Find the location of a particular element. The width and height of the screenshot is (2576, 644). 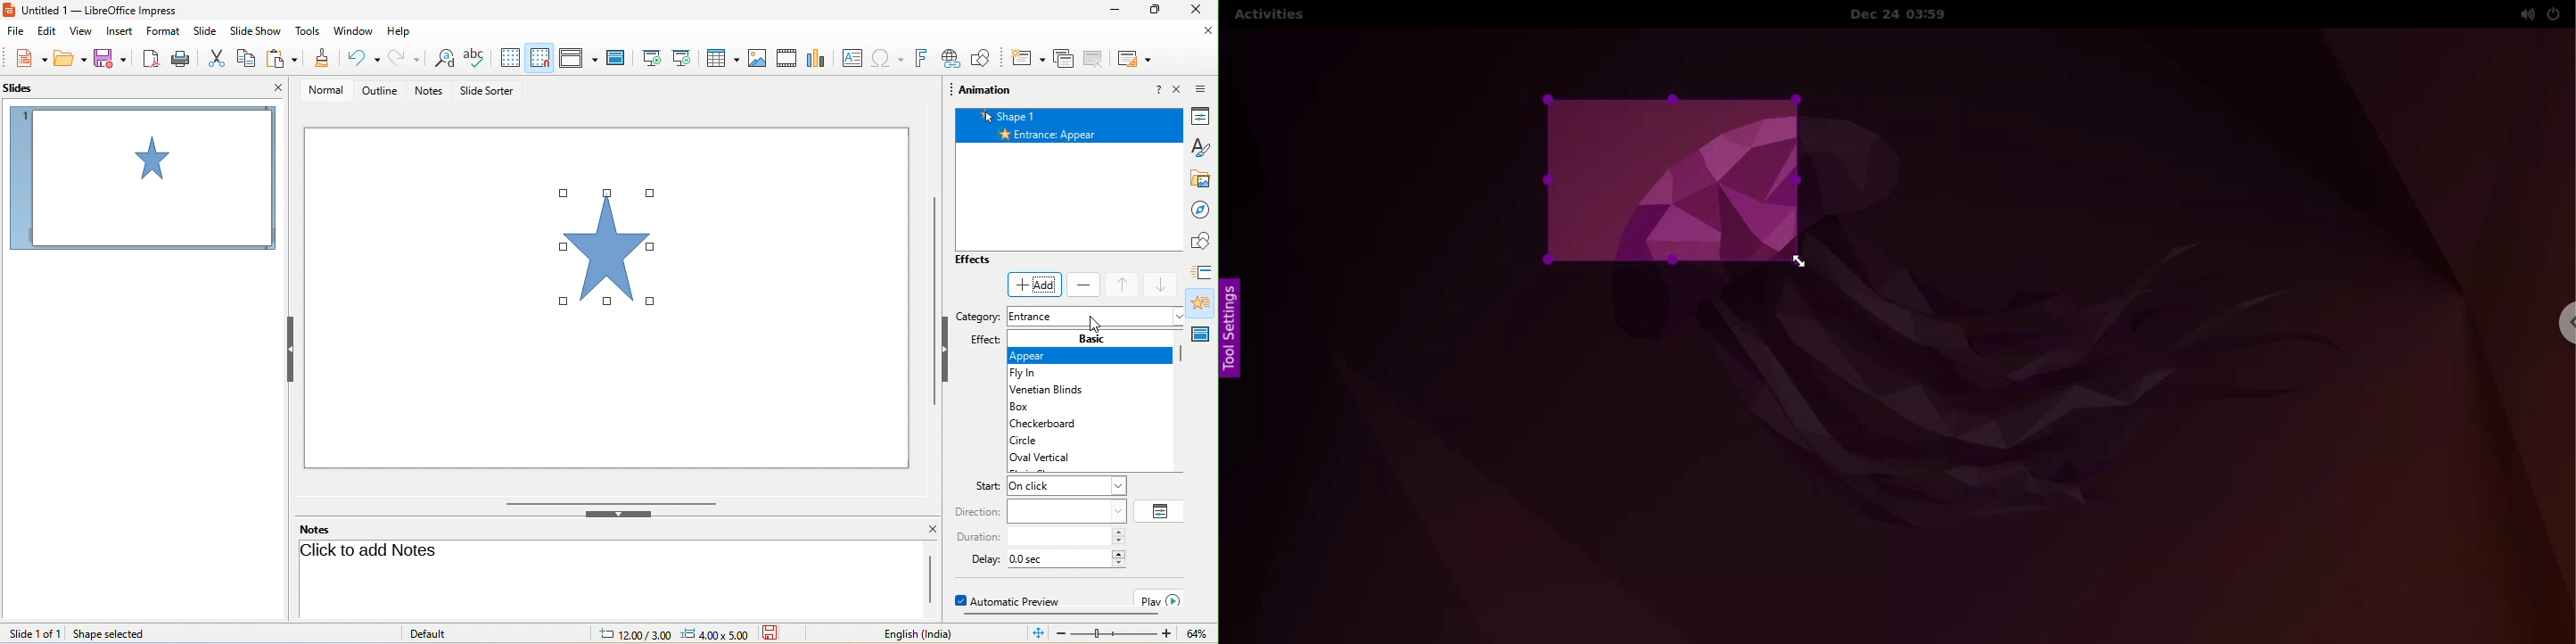

text box is located at coordinates (853, 57).